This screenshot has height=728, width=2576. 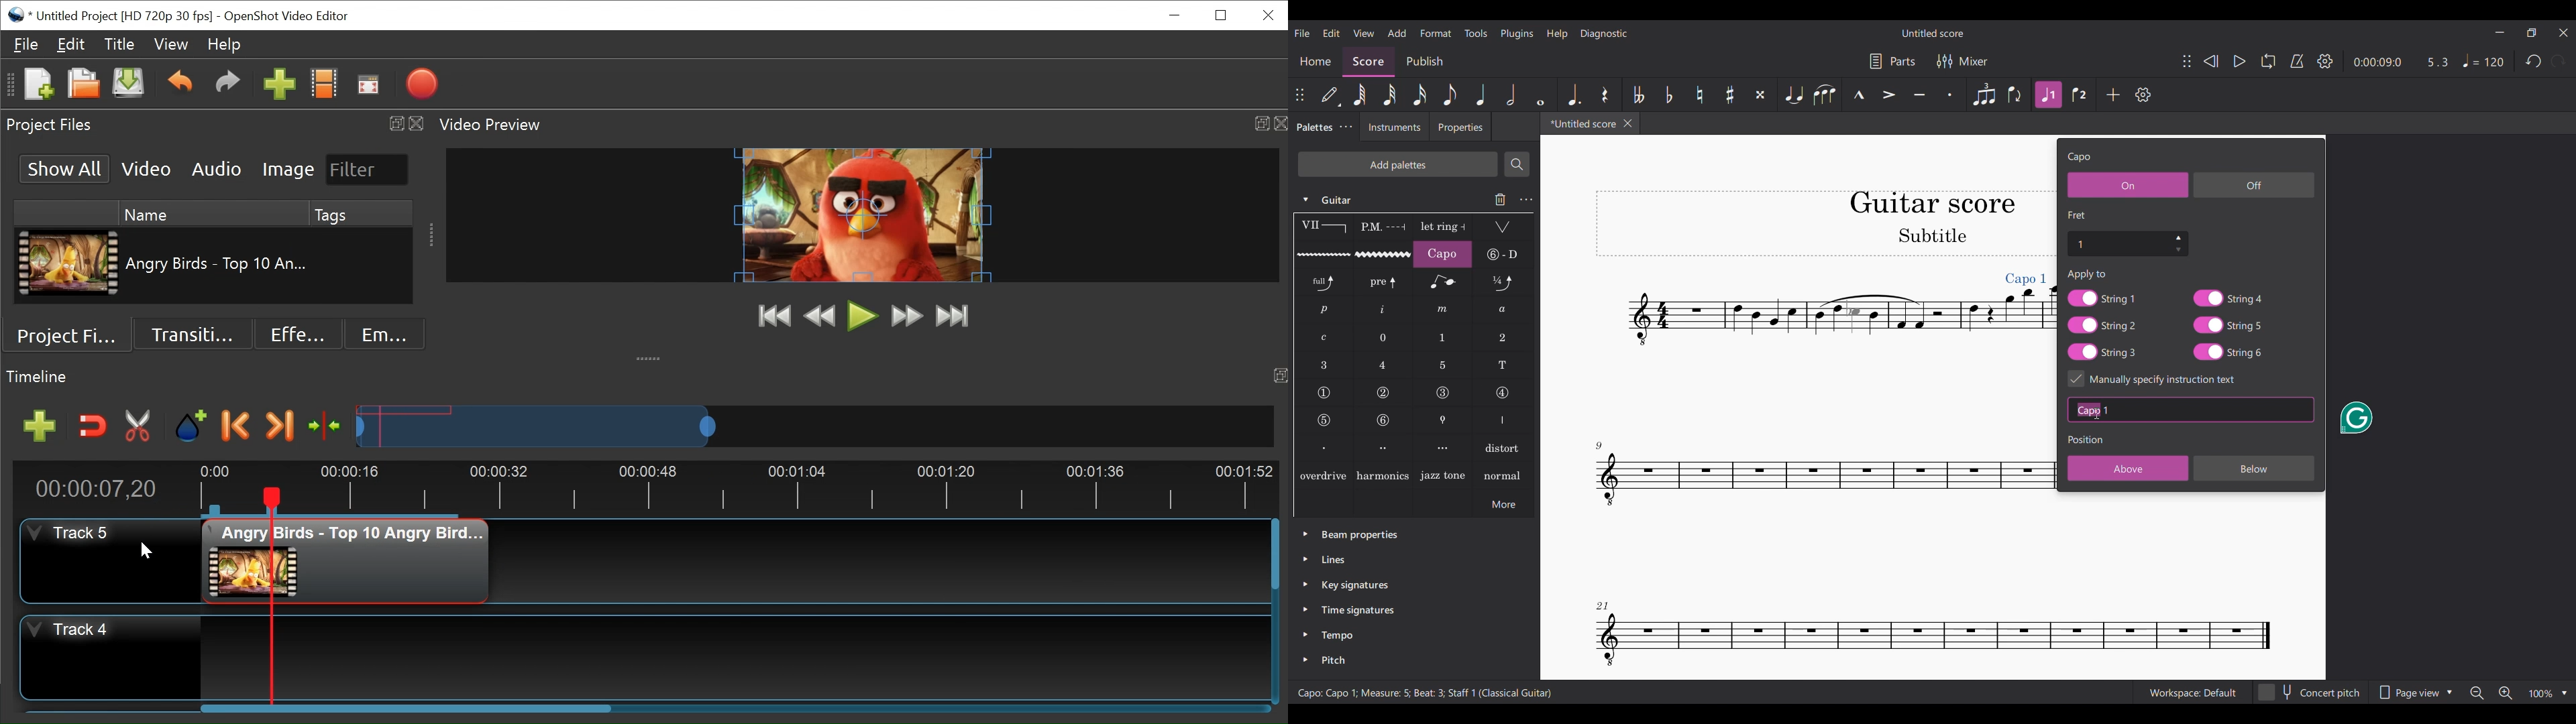 What do you see at coordinates (1177, 15) in the screenshot?
I see `minimize` at bounding box center [1177, 15].